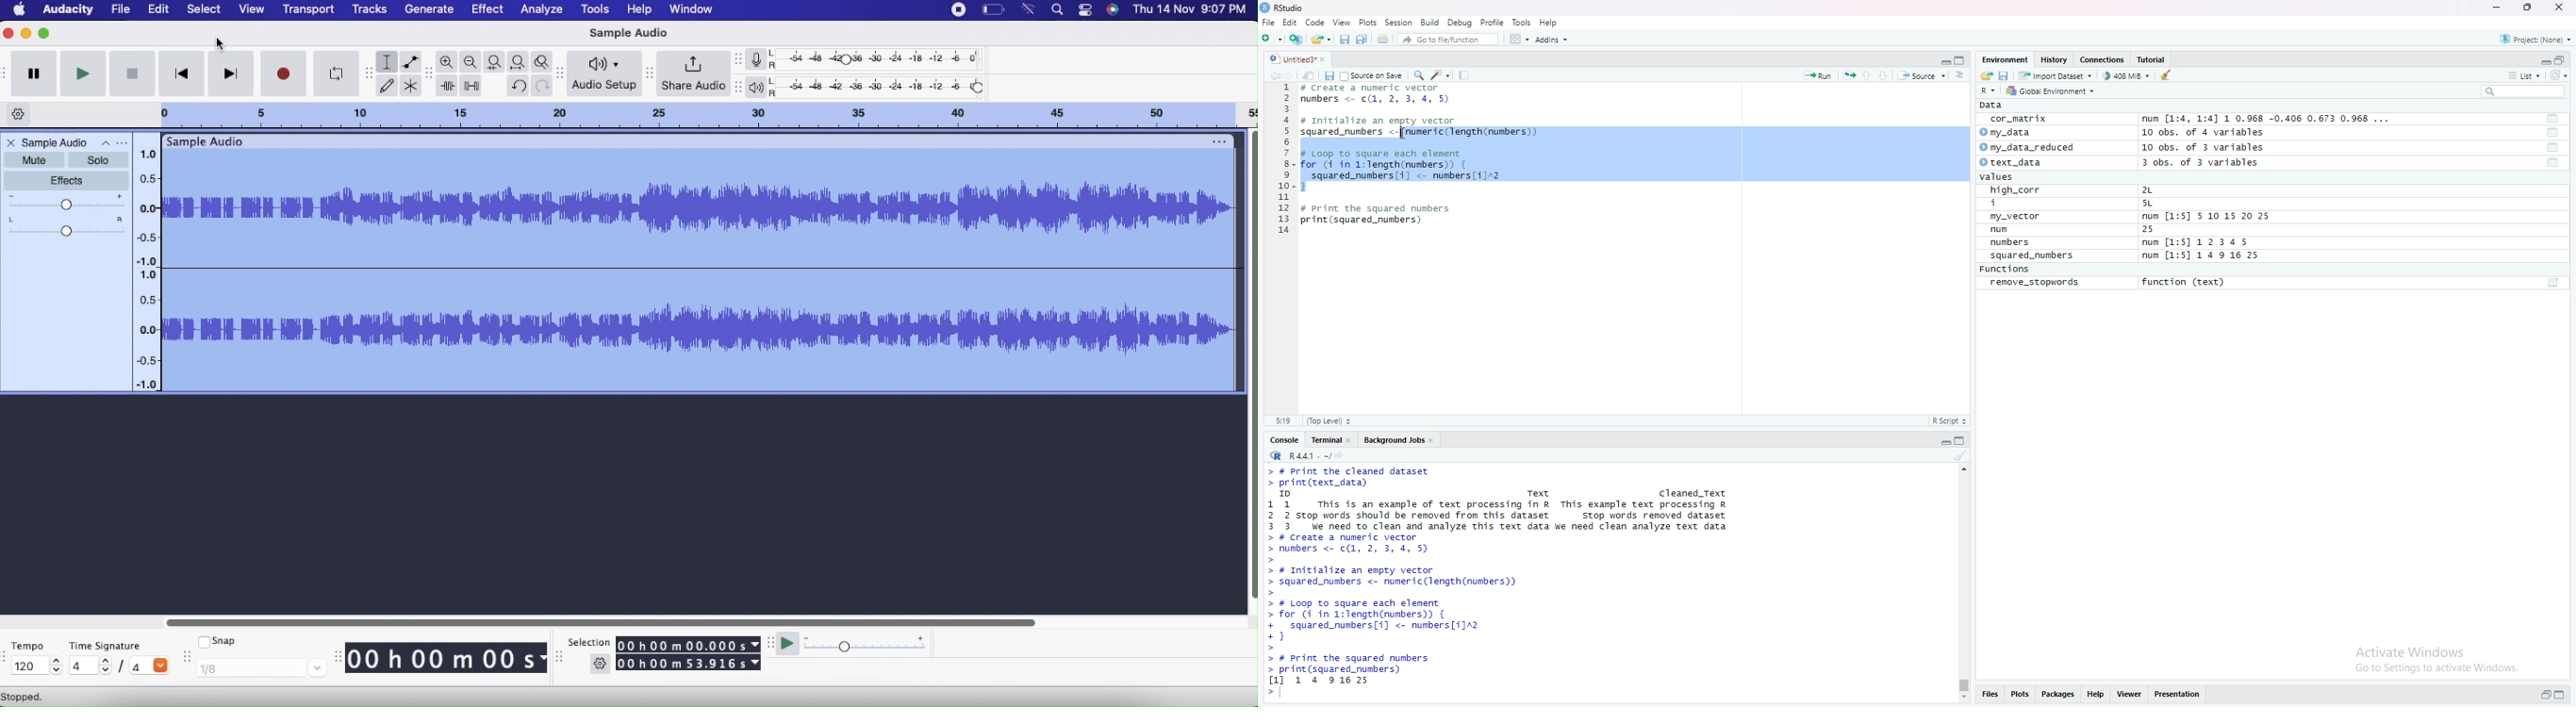 This screenshot has height=728, width=2576. I want to click on New File, so click(1271, 37).